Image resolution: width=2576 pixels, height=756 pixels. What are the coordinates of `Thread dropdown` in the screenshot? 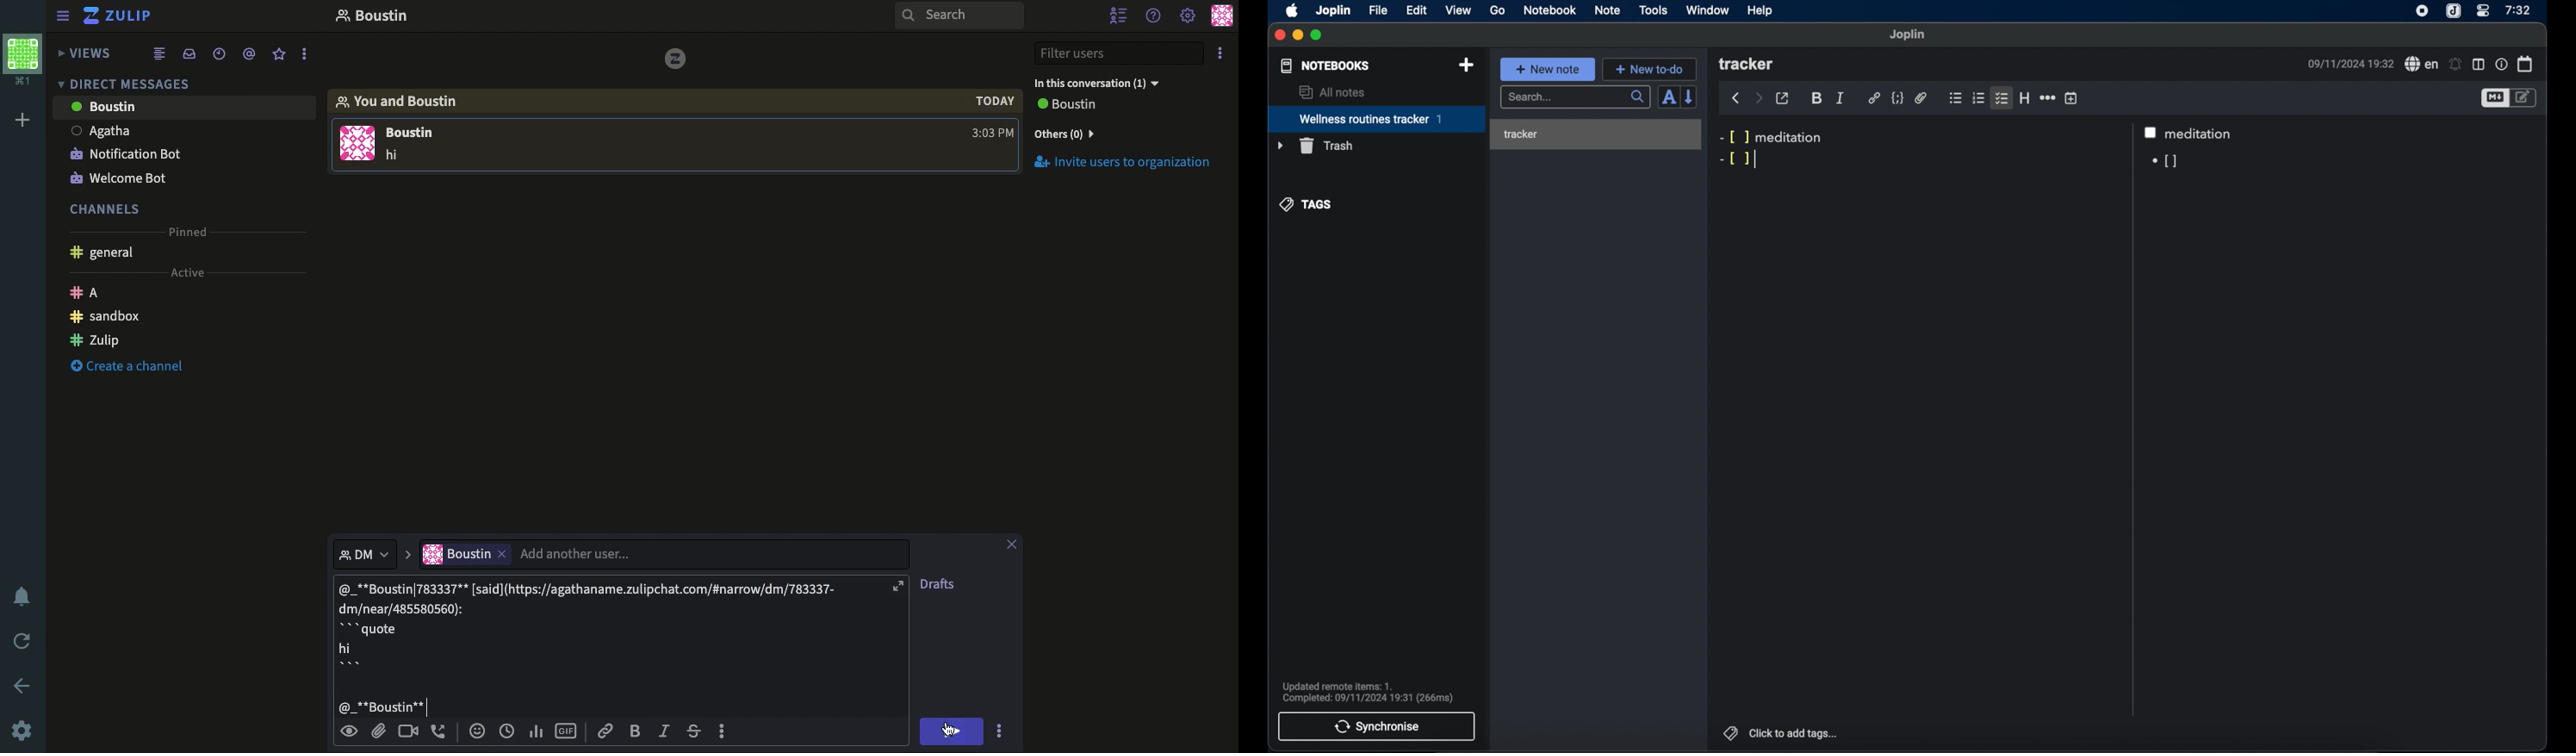 It's located at (359, 552).